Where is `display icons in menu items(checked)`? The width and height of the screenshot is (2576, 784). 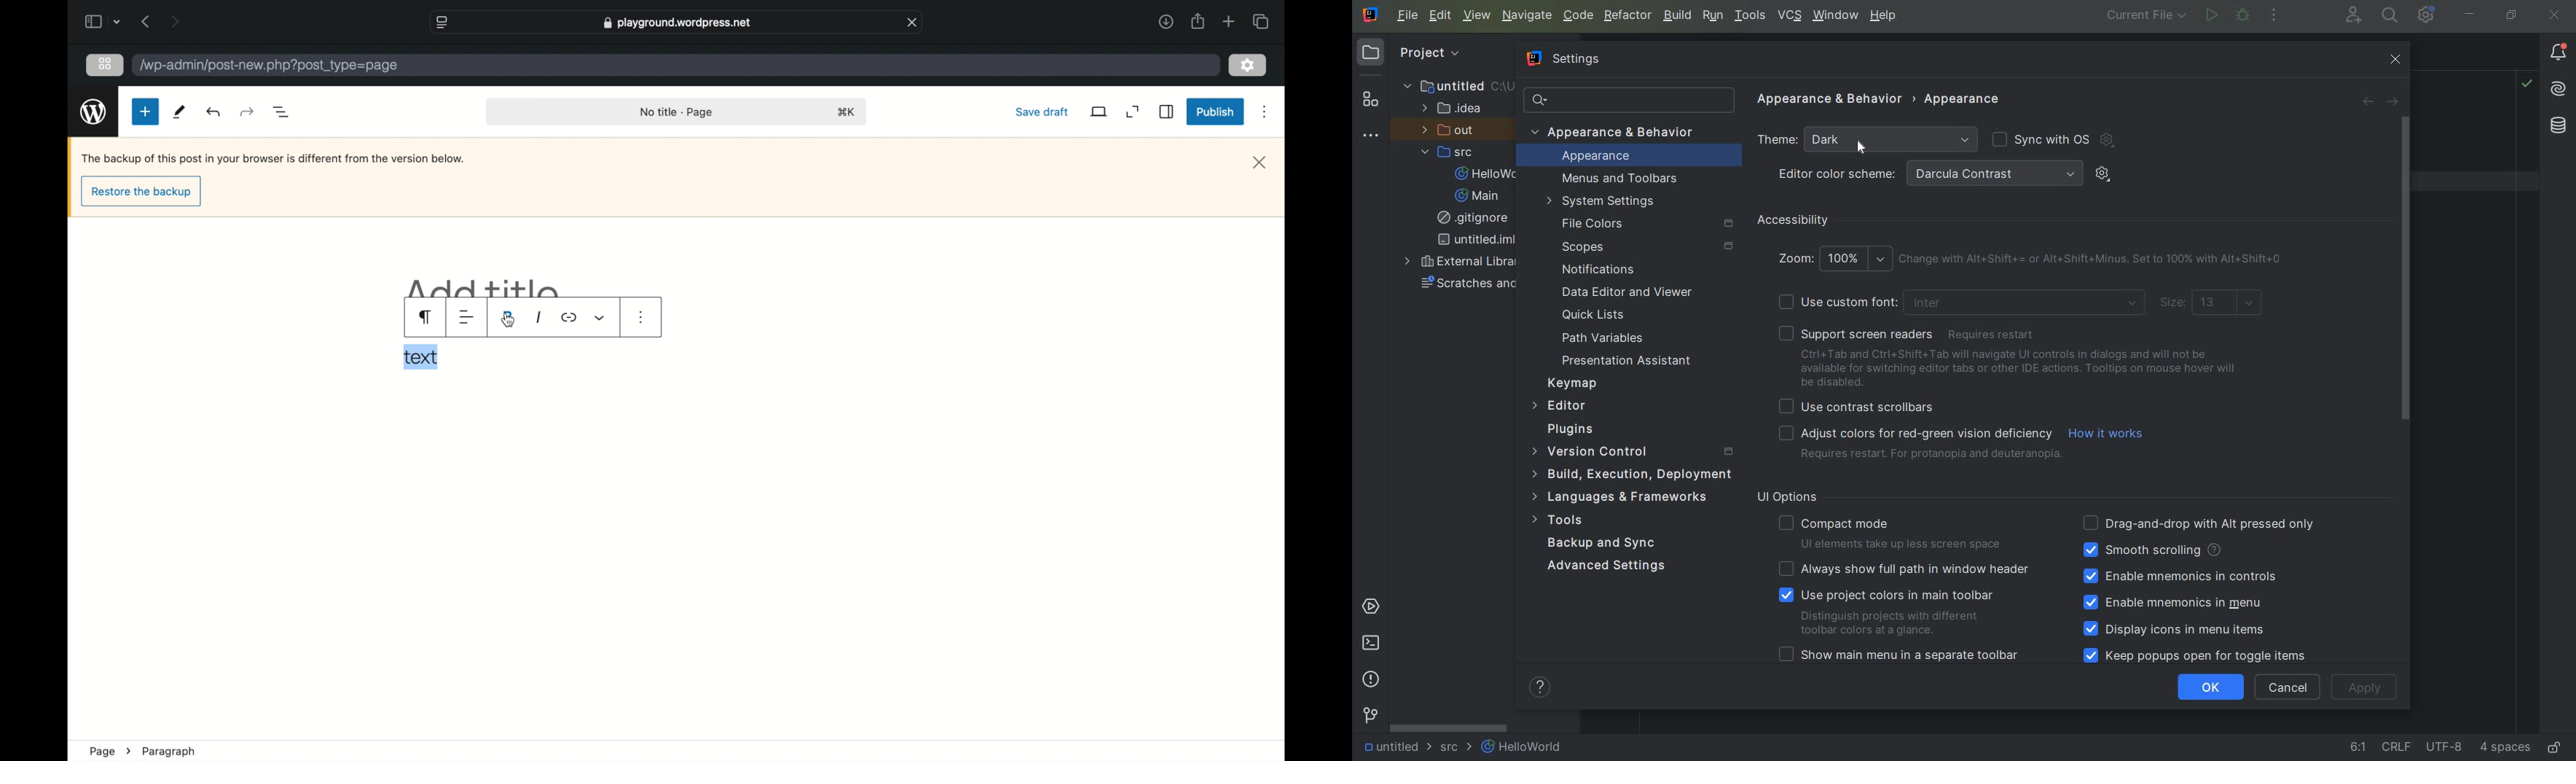
display icons in menu items(checked) is located at coordinates (2177, 630).